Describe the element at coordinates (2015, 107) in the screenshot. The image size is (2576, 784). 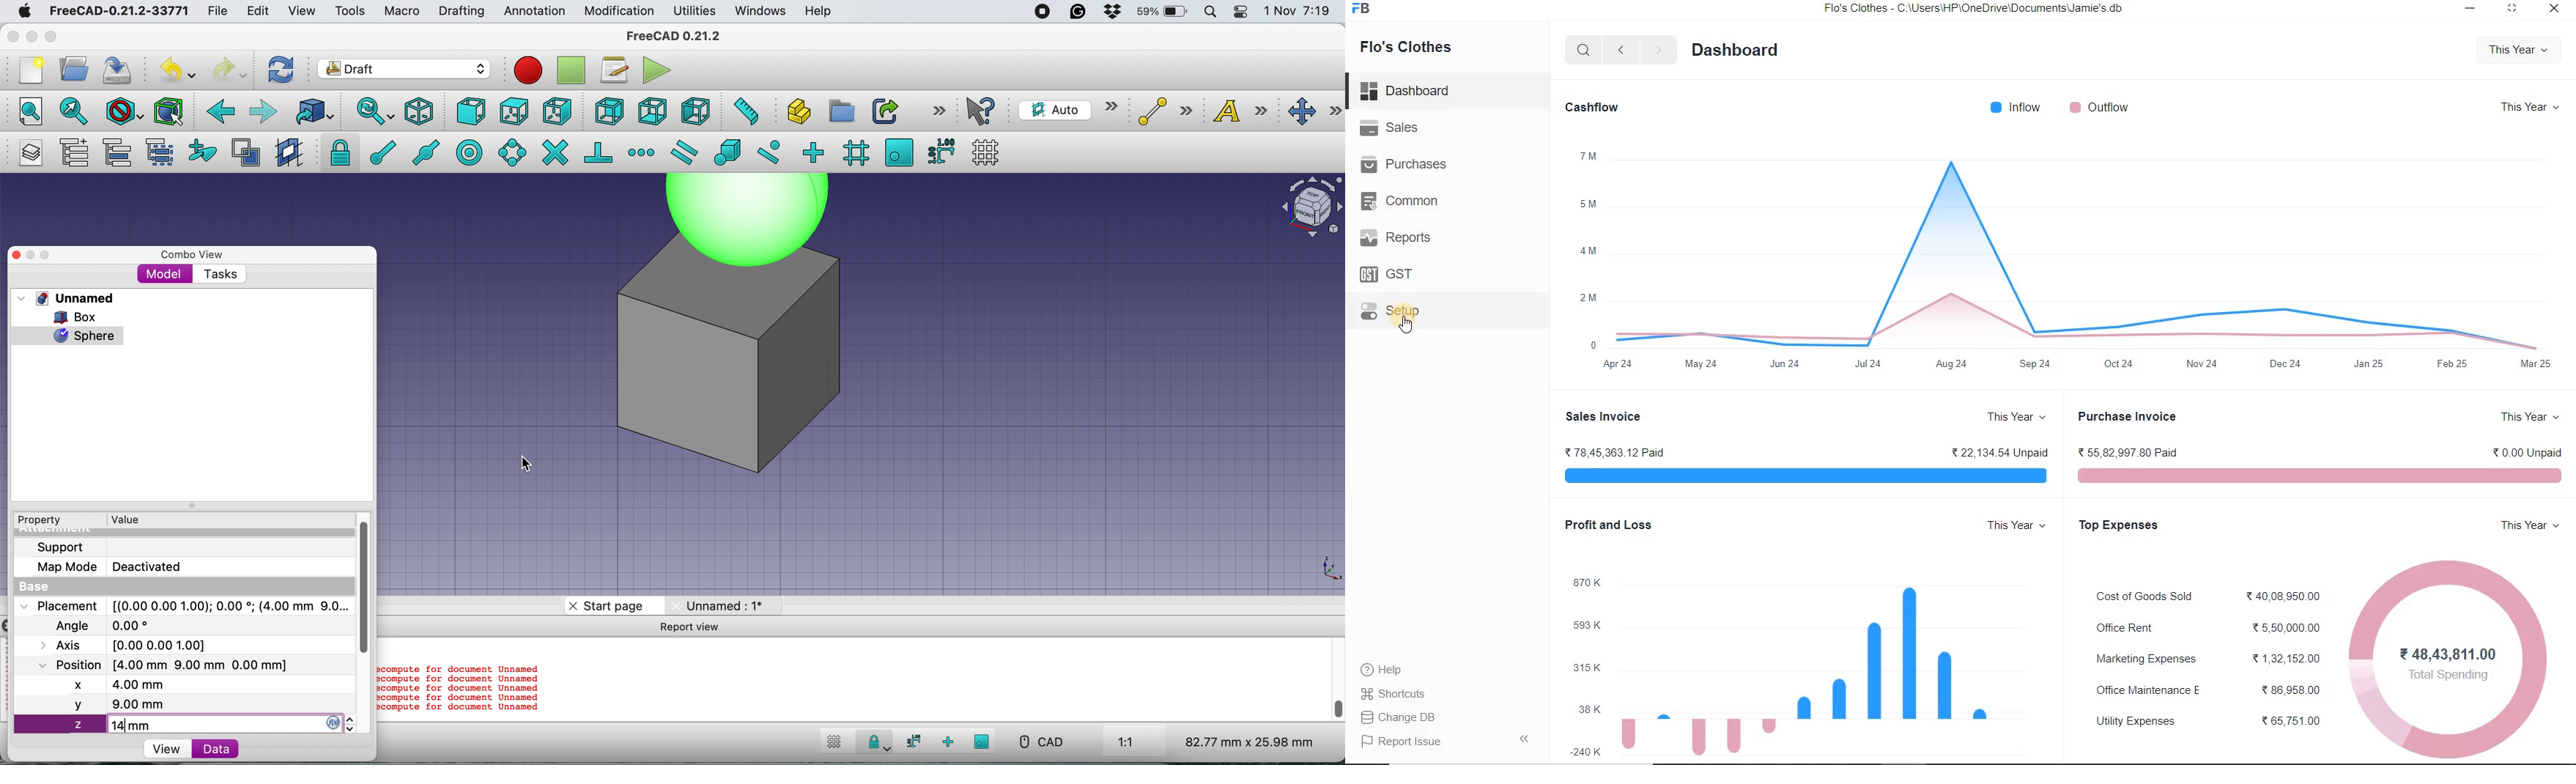
I see `® Inflow` at that location.